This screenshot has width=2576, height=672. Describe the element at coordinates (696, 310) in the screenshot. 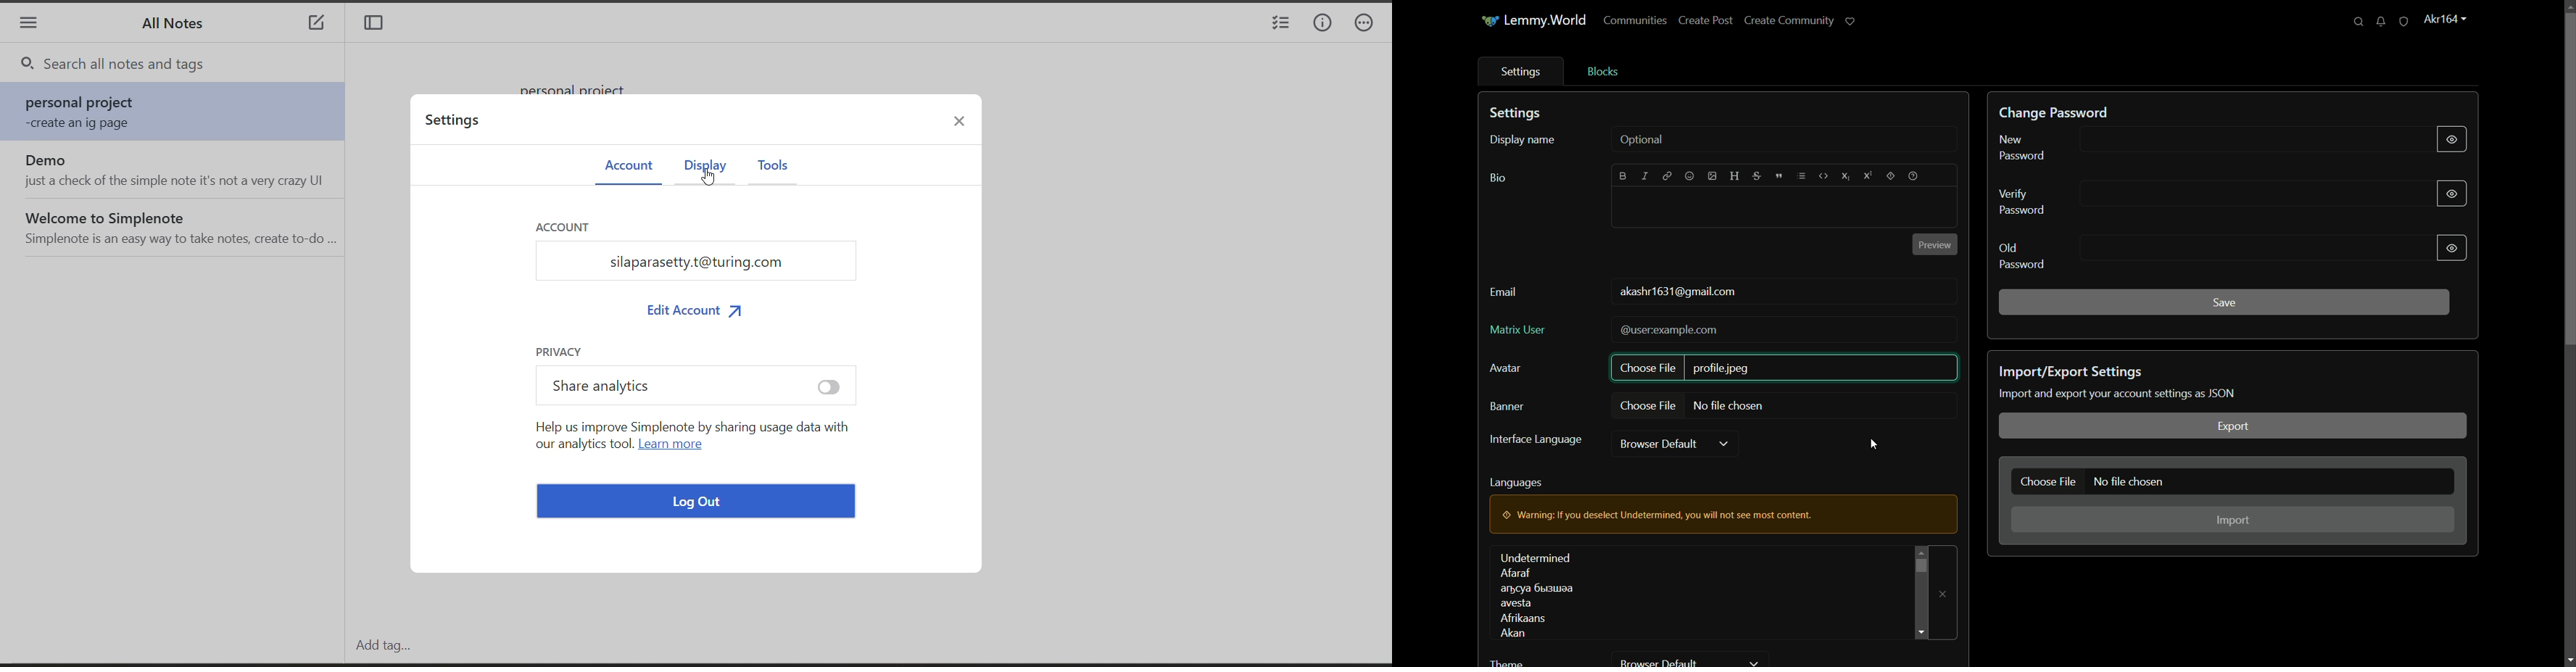

I see `edit account` at that location.